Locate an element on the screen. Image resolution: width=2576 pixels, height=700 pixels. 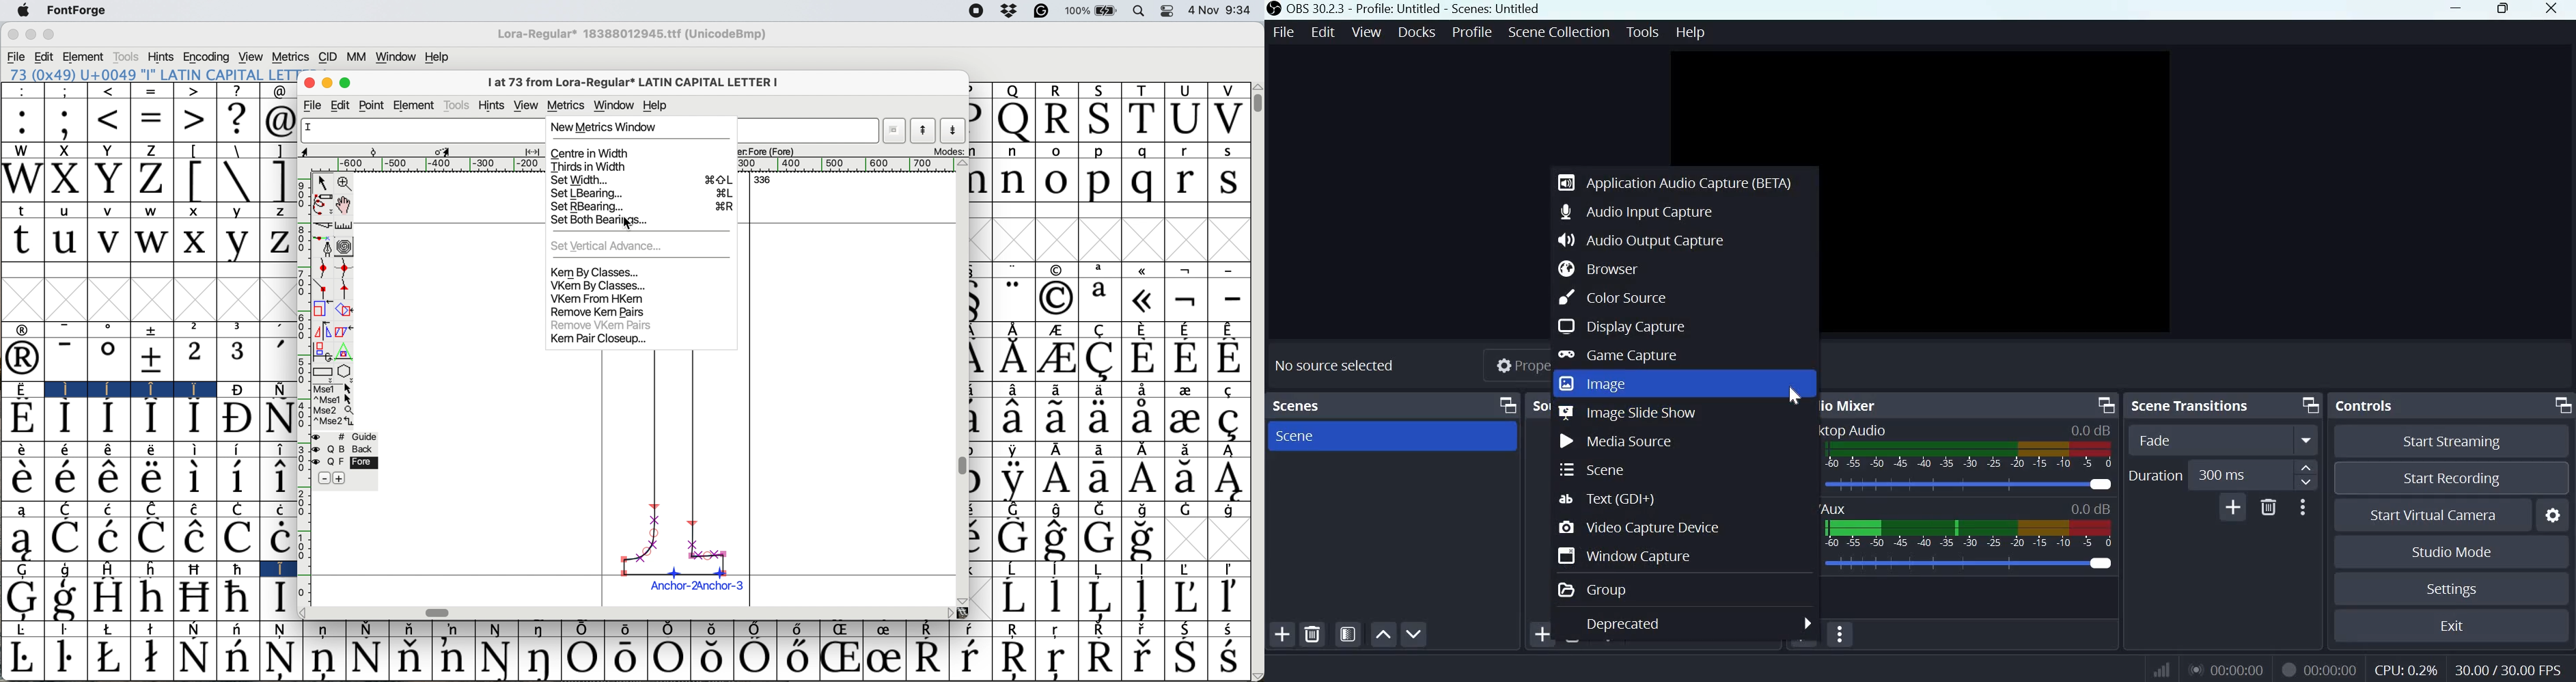
Audio Output Capture is located at coordinates (1642, 240).